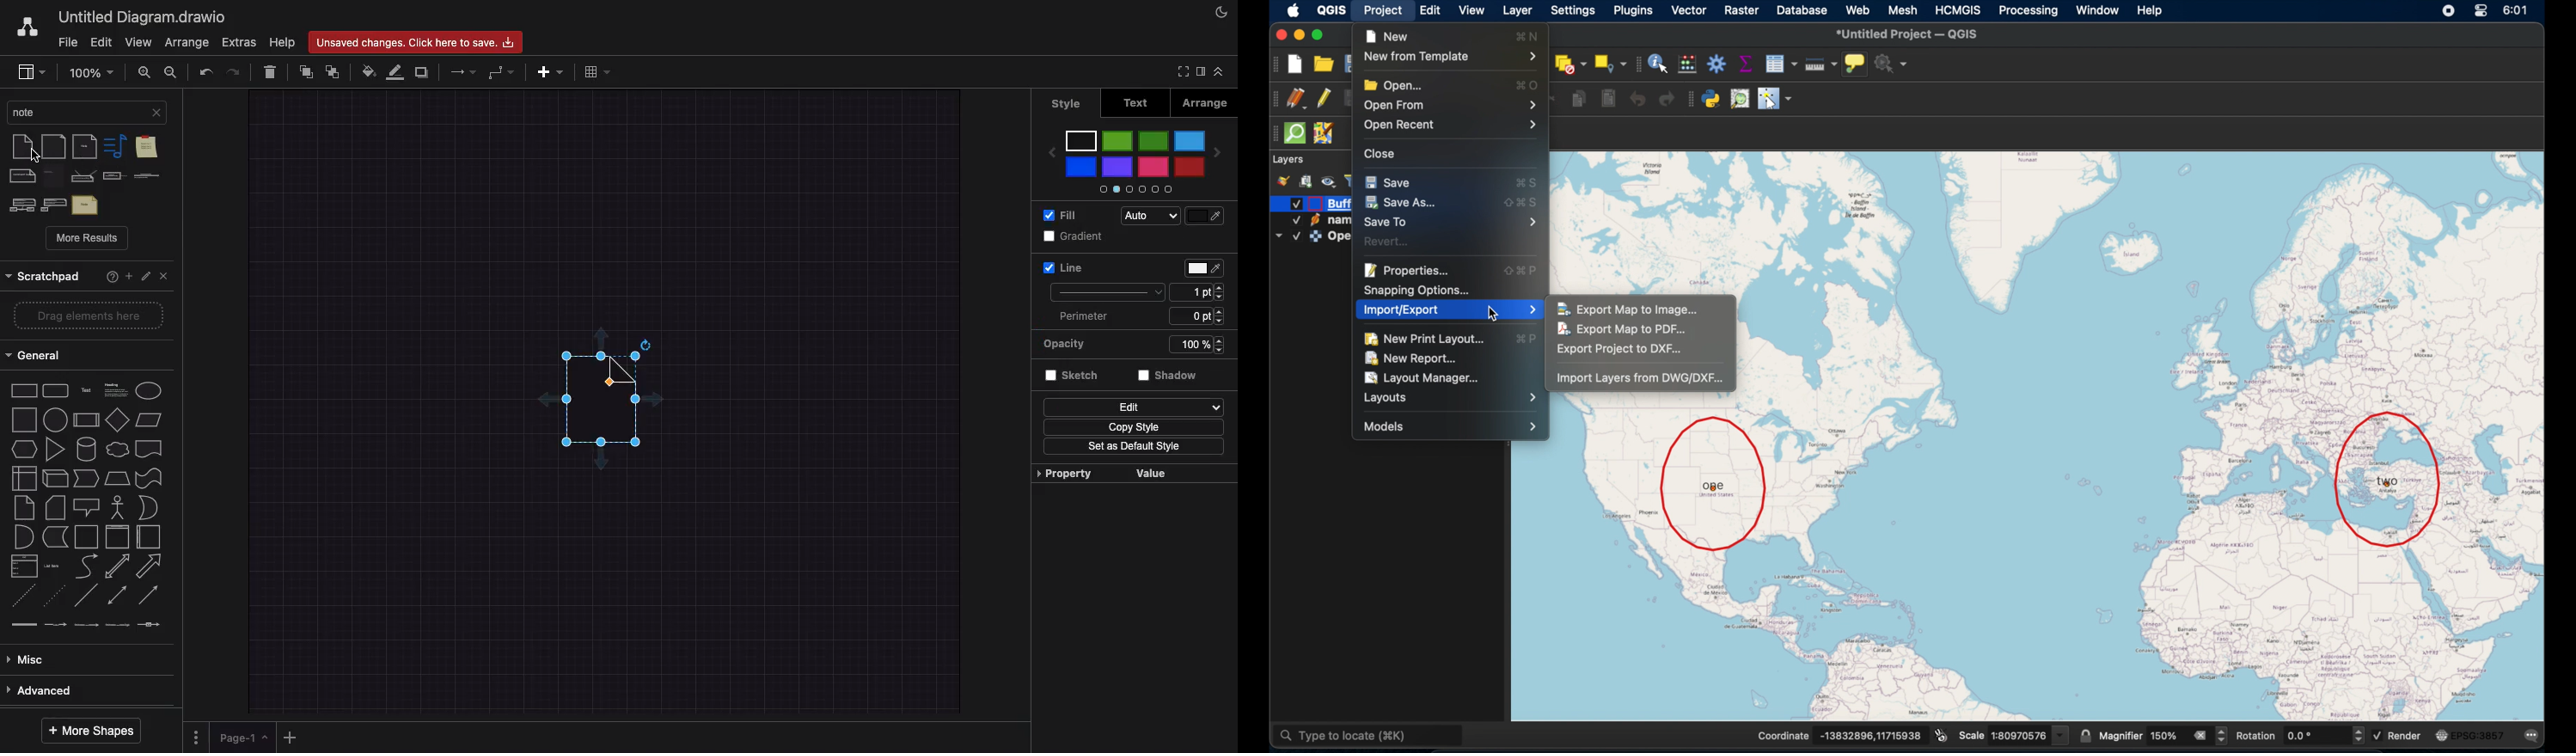  What do you see at coordinates (206, 70) in the screenshot?
I see `Undo` at bounding box center [206, 70].